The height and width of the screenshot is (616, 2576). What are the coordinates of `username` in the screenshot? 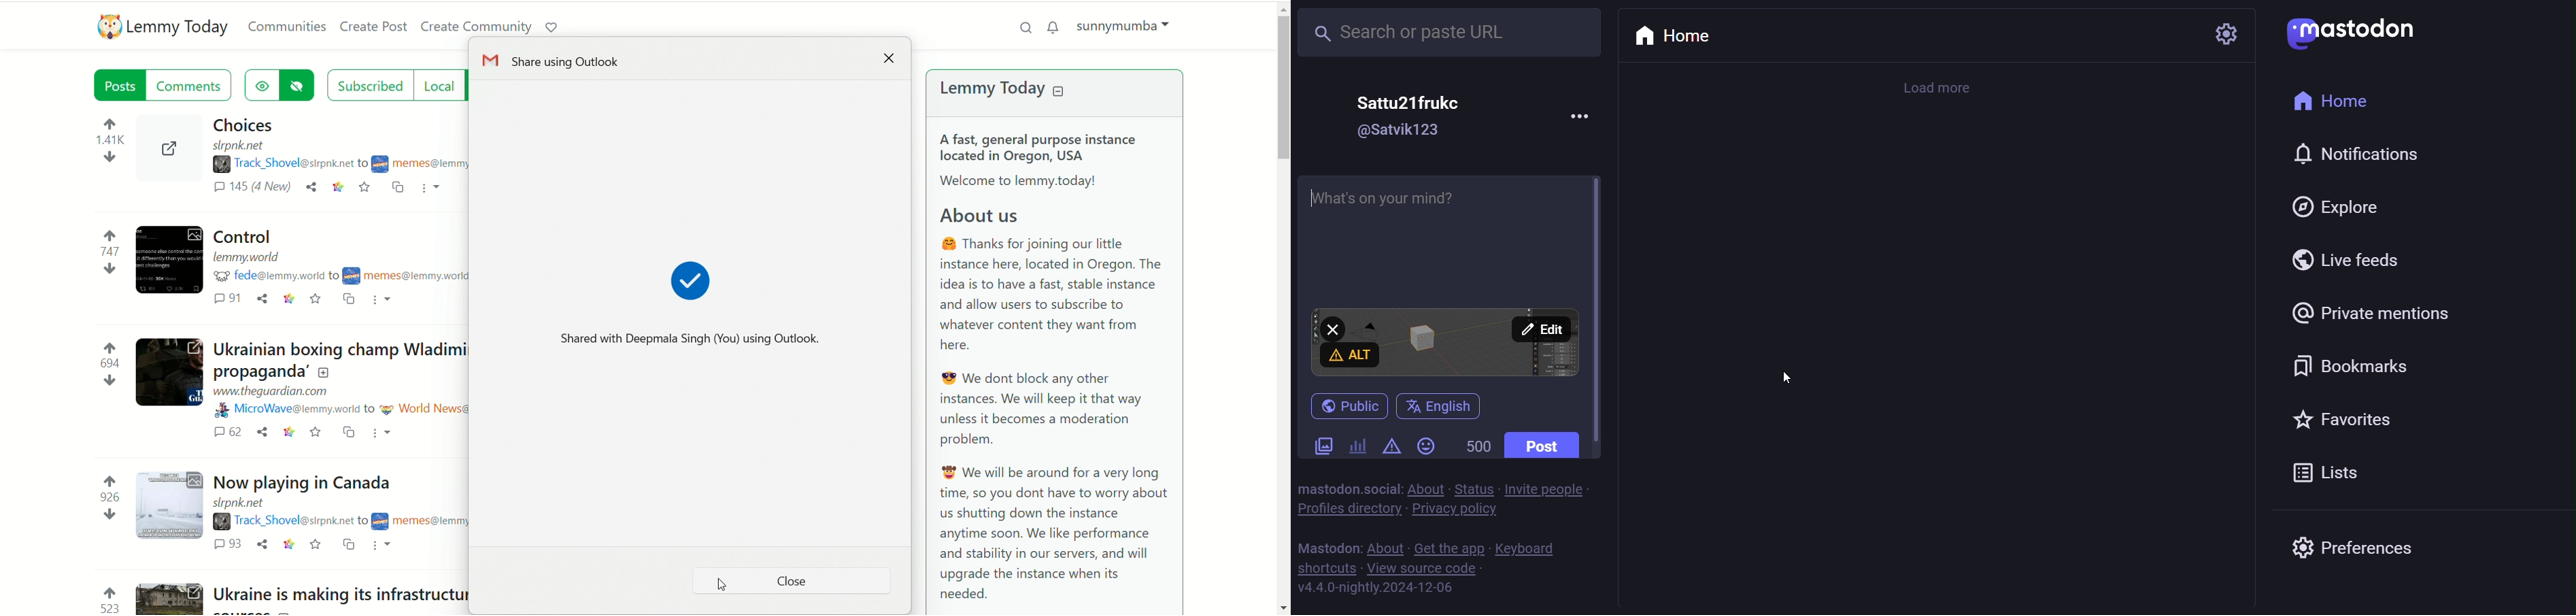 It's located at (282, 521).